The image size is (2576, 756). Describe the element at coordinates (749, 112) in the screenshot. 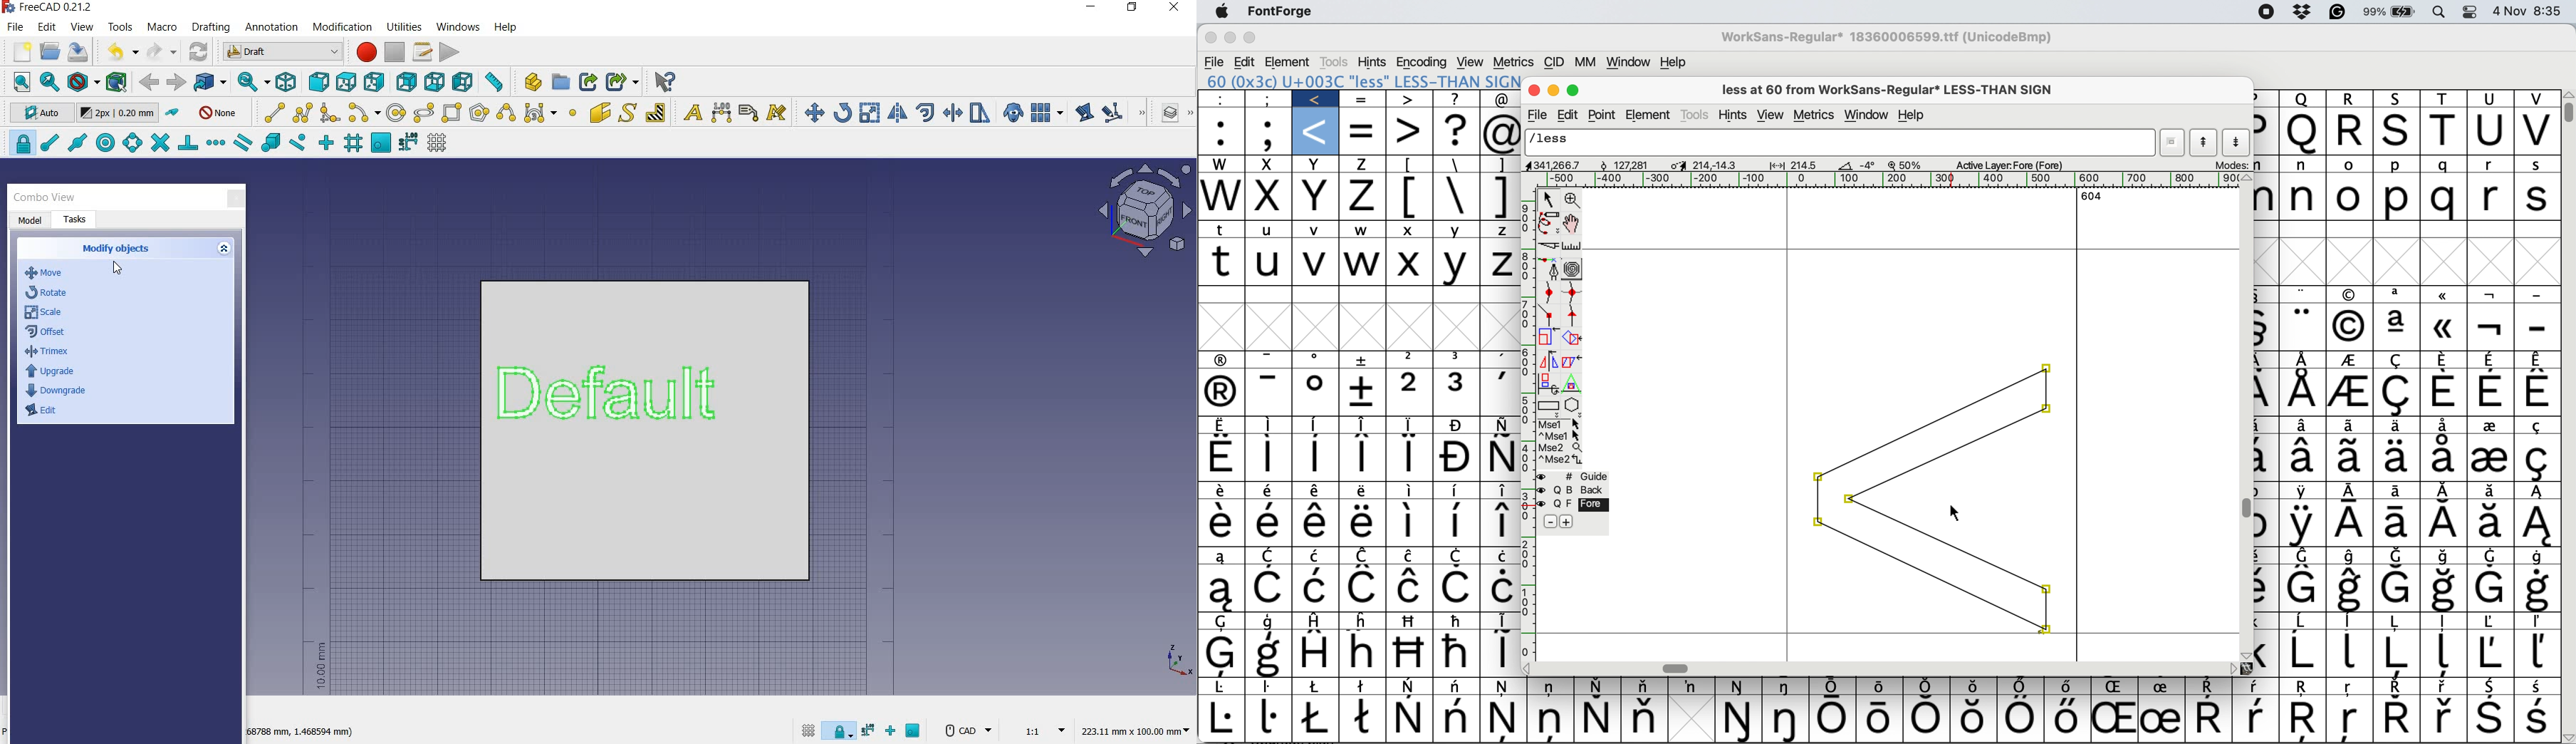

I see `label` at that location.